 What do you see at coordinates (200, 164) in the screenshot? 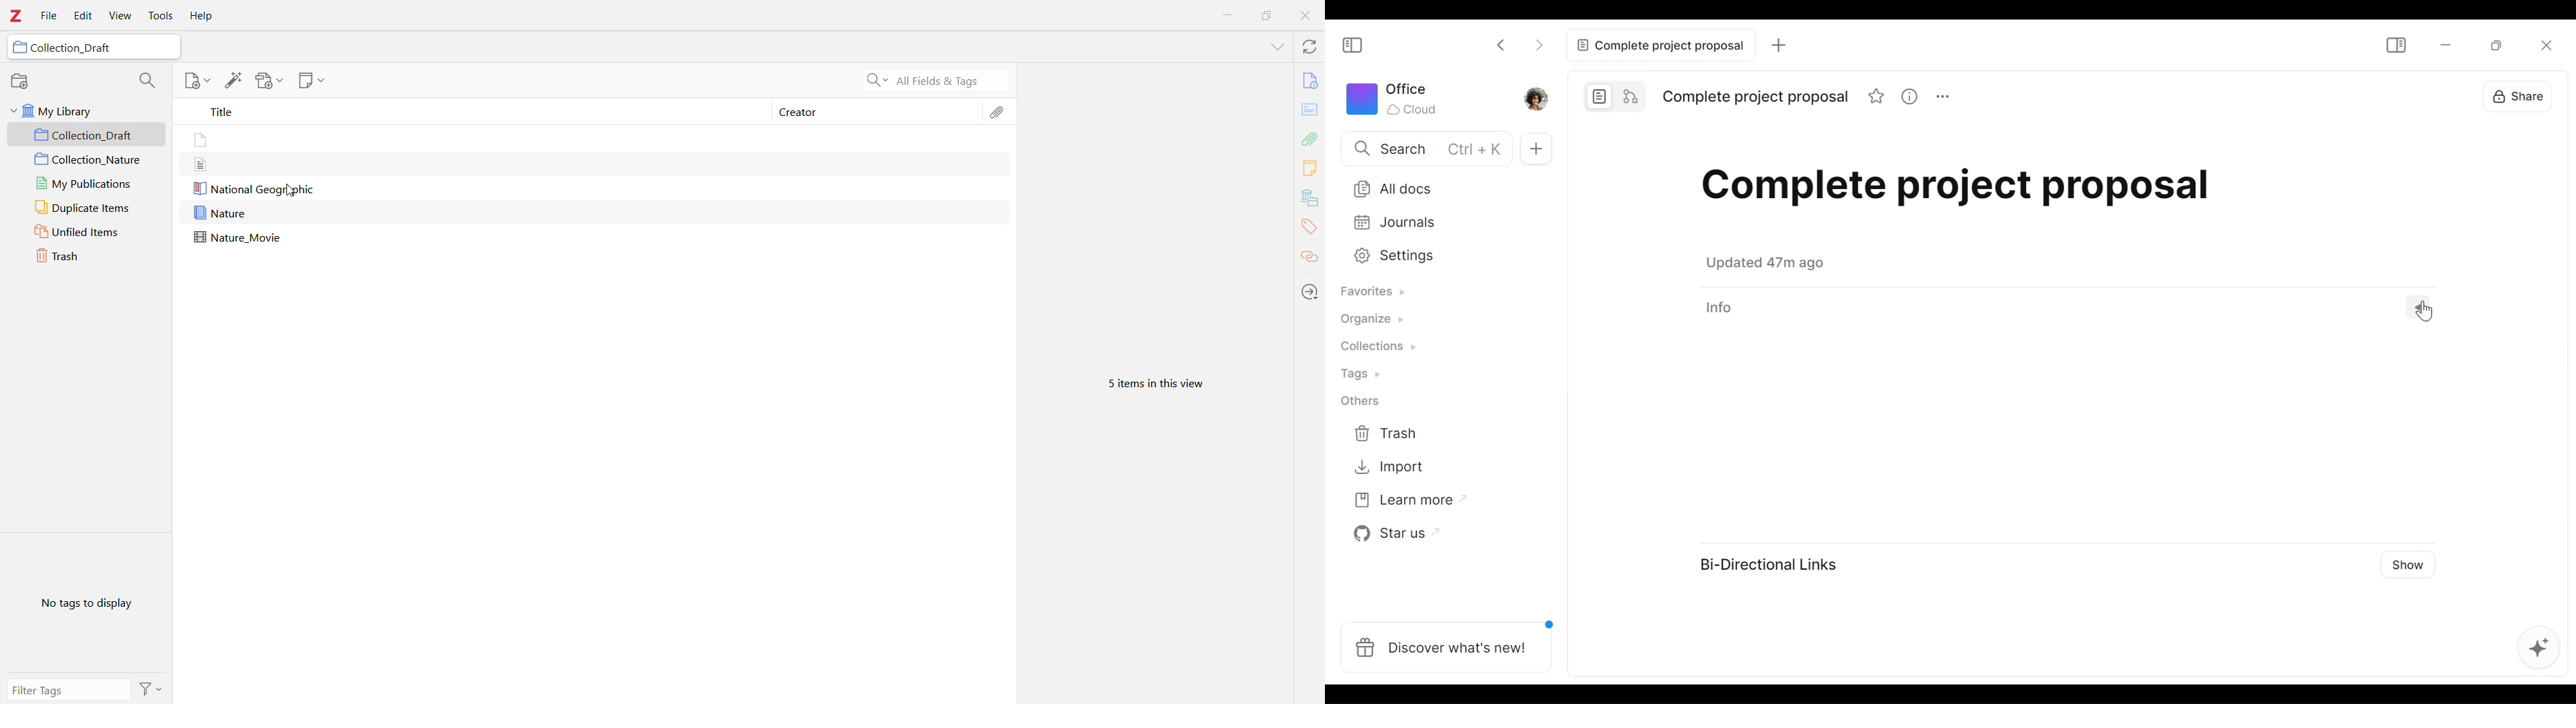
I see `file` at bounding box center [200, 164].